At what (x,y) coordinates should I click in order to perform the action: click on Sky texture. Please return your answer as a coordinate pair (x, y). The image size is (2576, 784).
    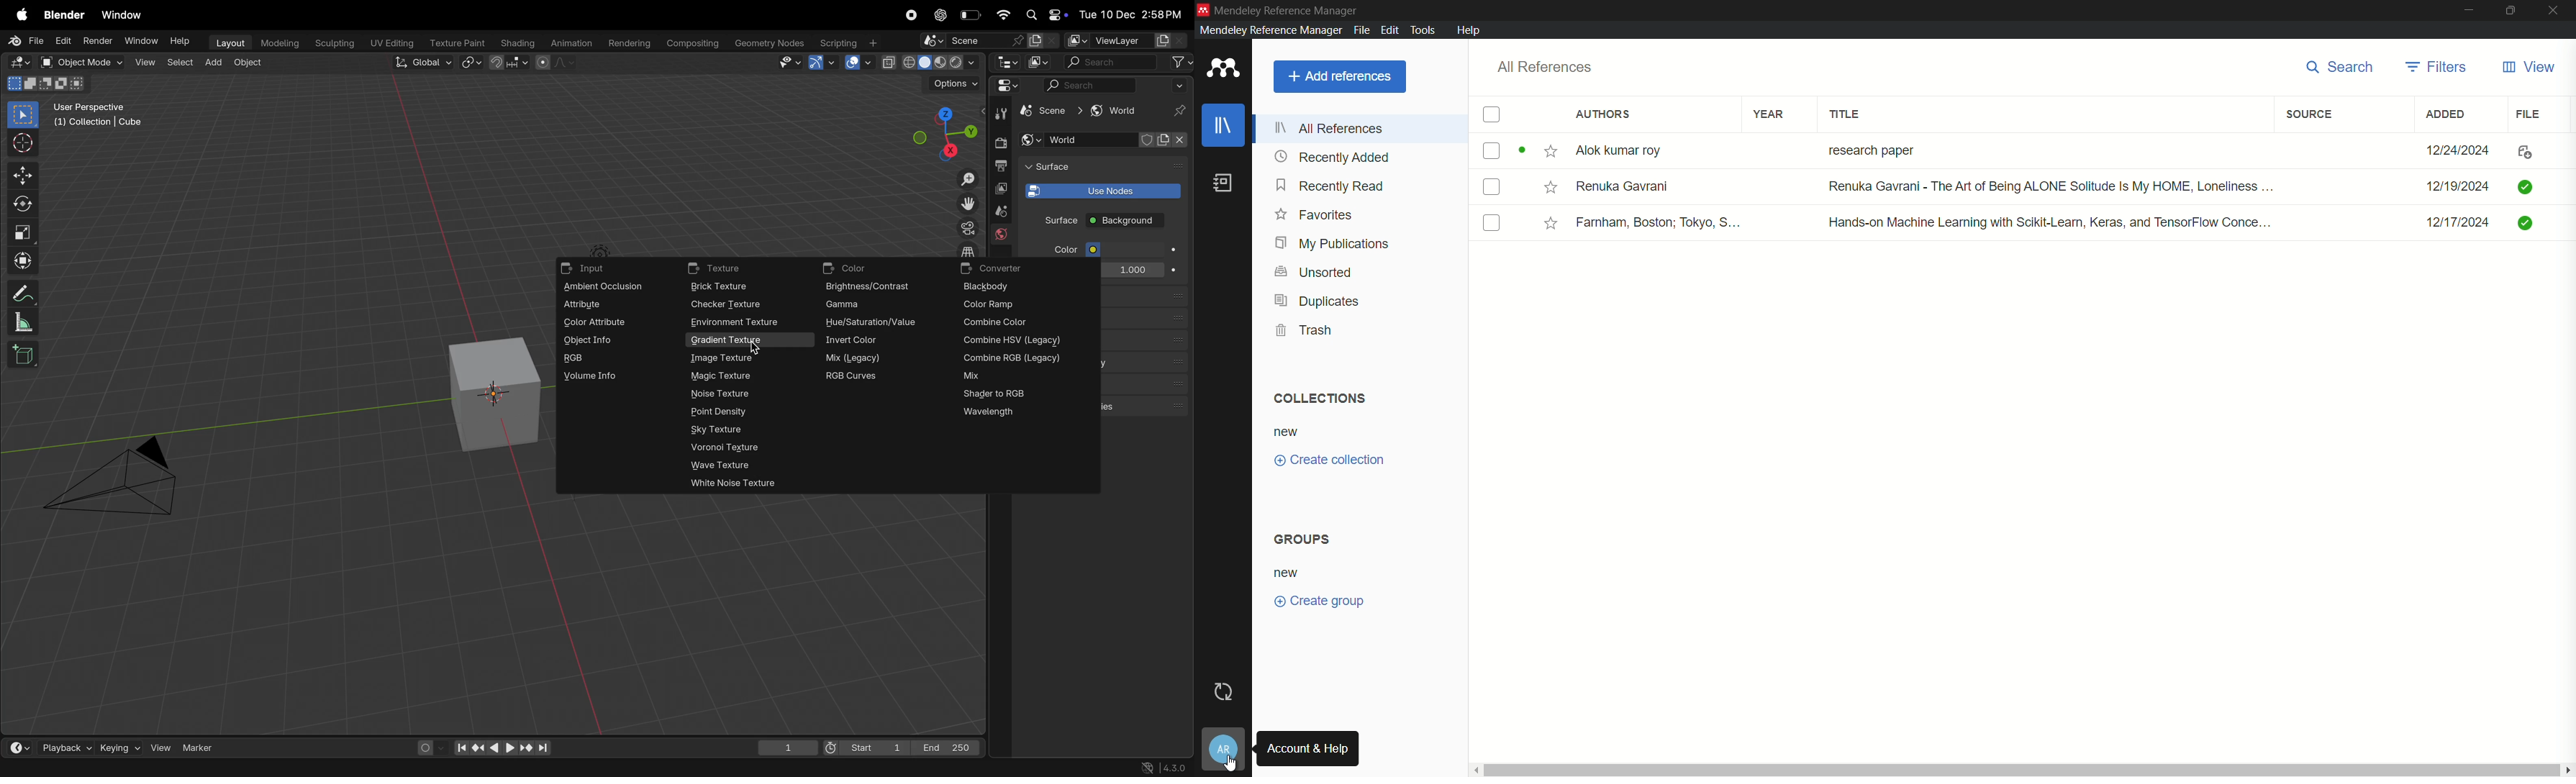
    Looking at the image, I should click on (722, 429).